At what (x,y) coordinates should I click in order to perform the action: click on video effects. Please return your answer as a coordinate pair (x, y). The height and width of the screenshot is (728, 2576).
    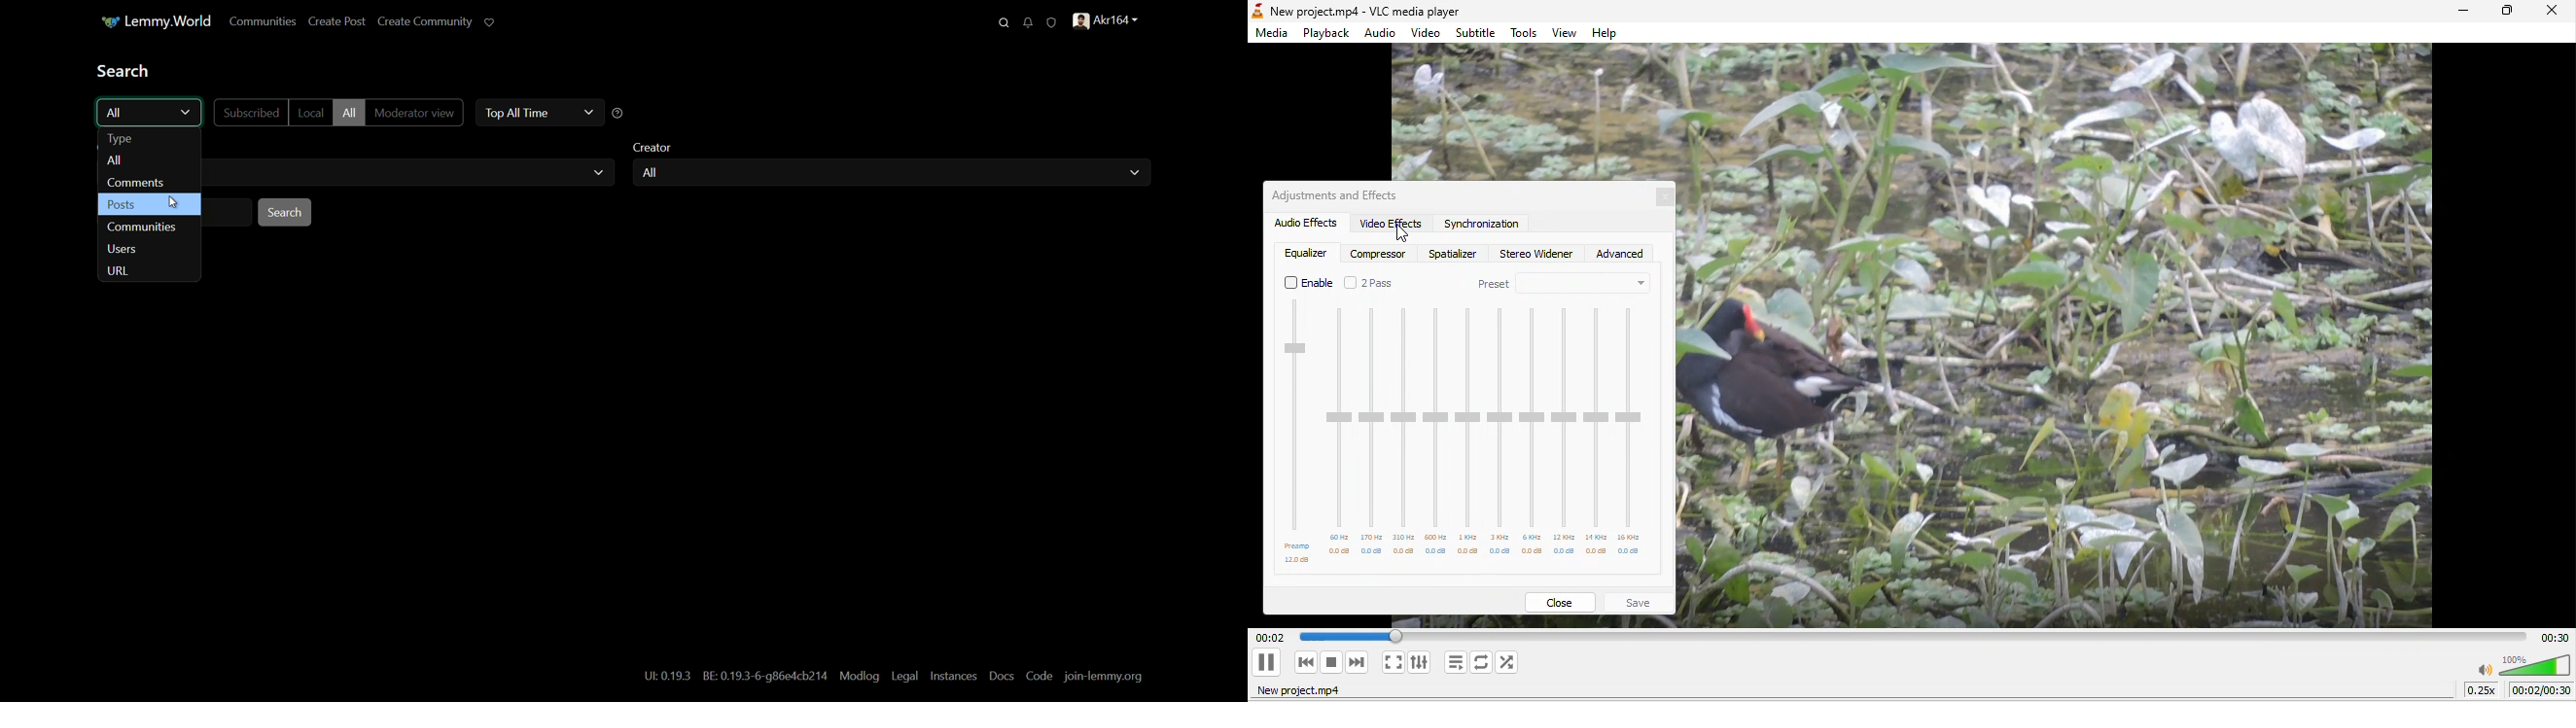
    Looking at the image, I should click on (1390, 225).